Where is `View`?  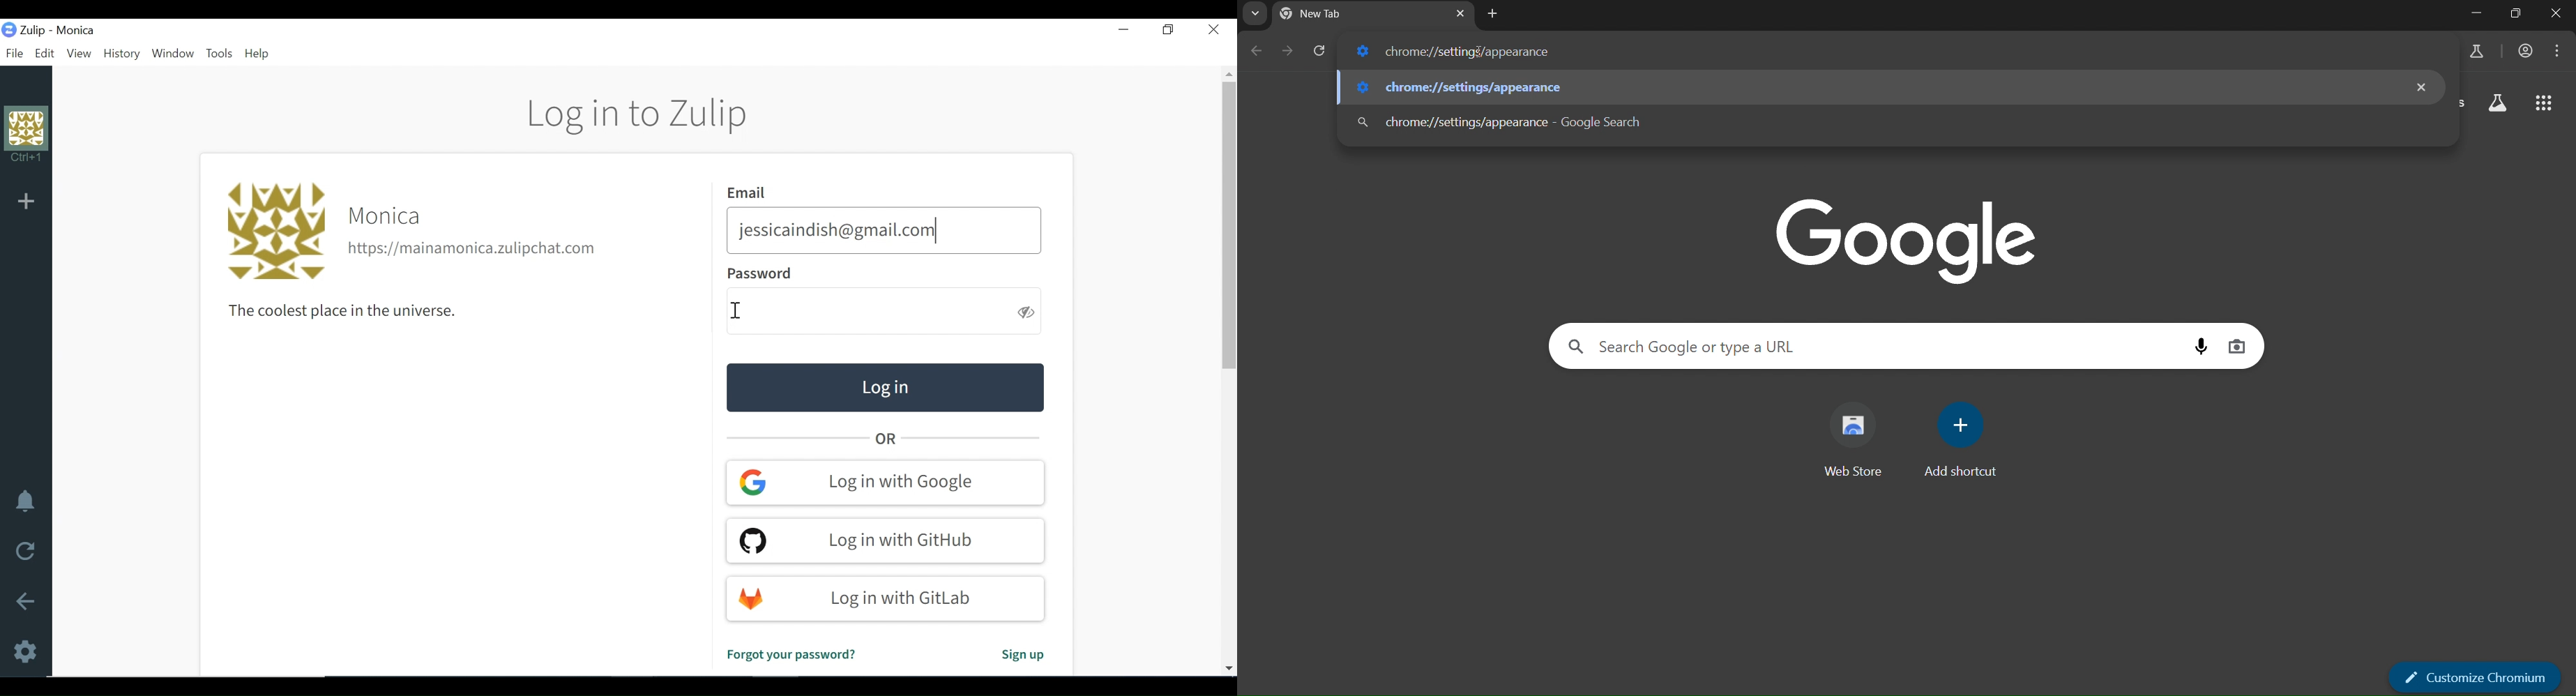 View is located at coordinates (79, 53).